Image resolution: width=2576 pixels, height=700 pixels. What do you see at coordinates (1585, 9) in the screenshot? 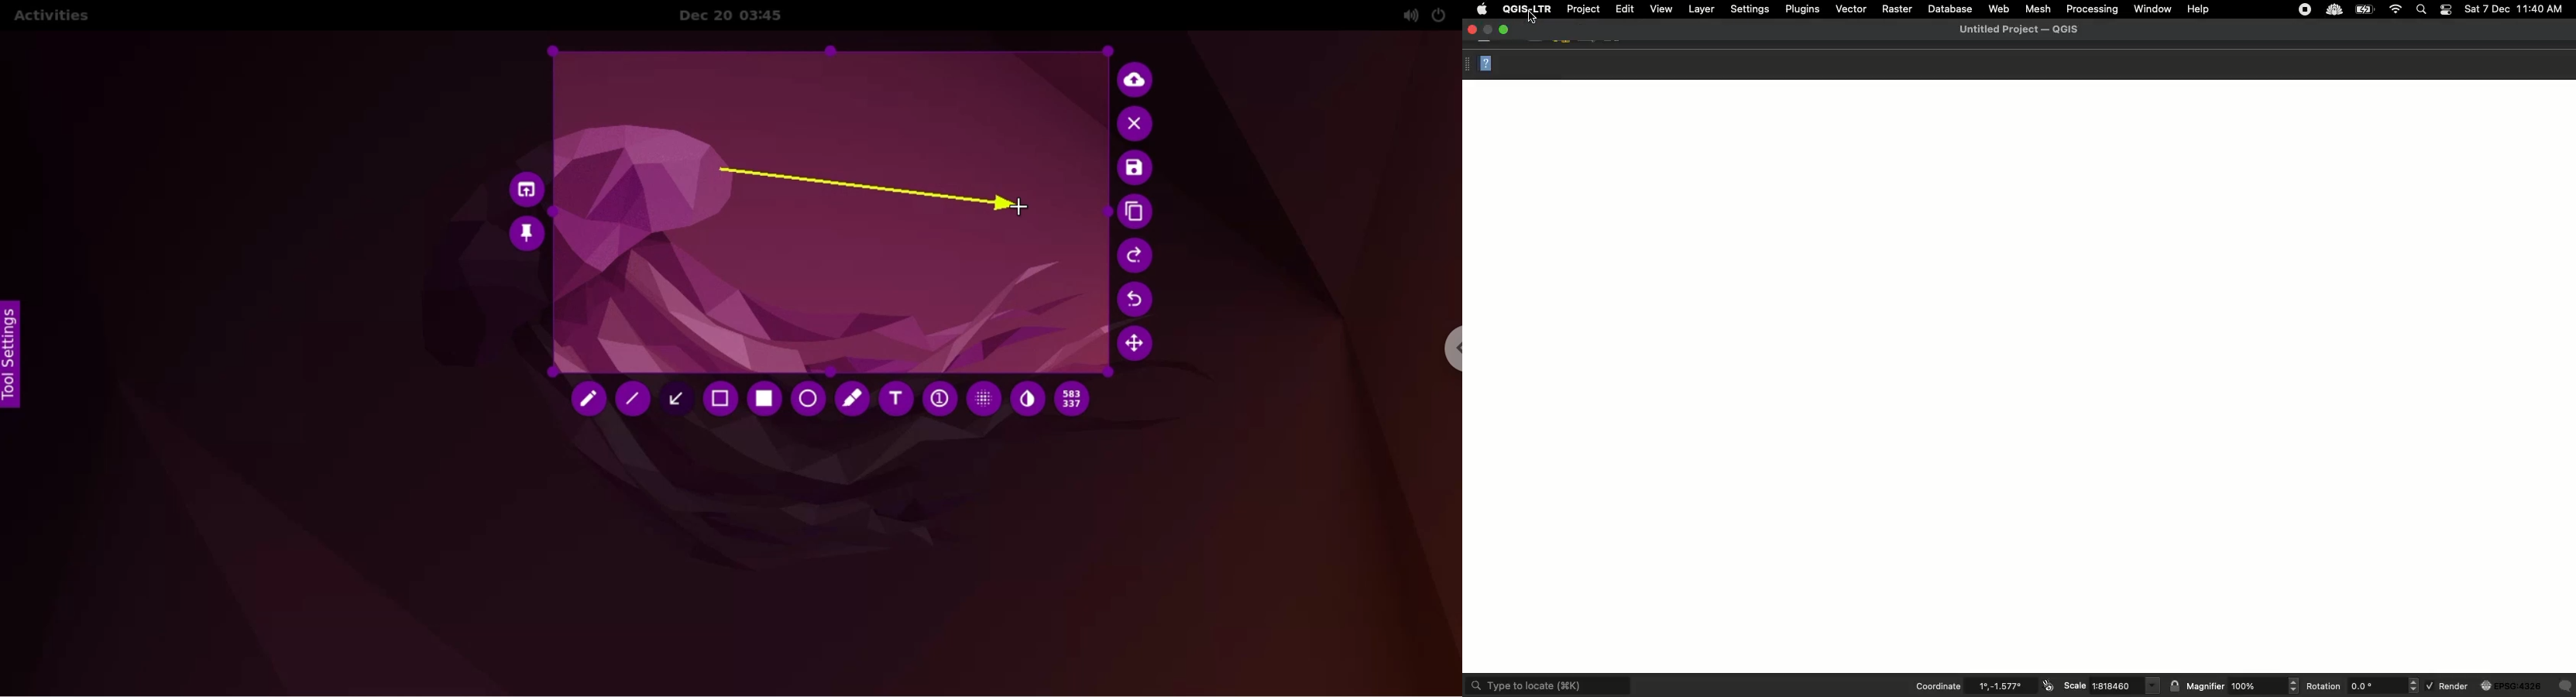
I see `Project` at bounding box center [1585, 9].